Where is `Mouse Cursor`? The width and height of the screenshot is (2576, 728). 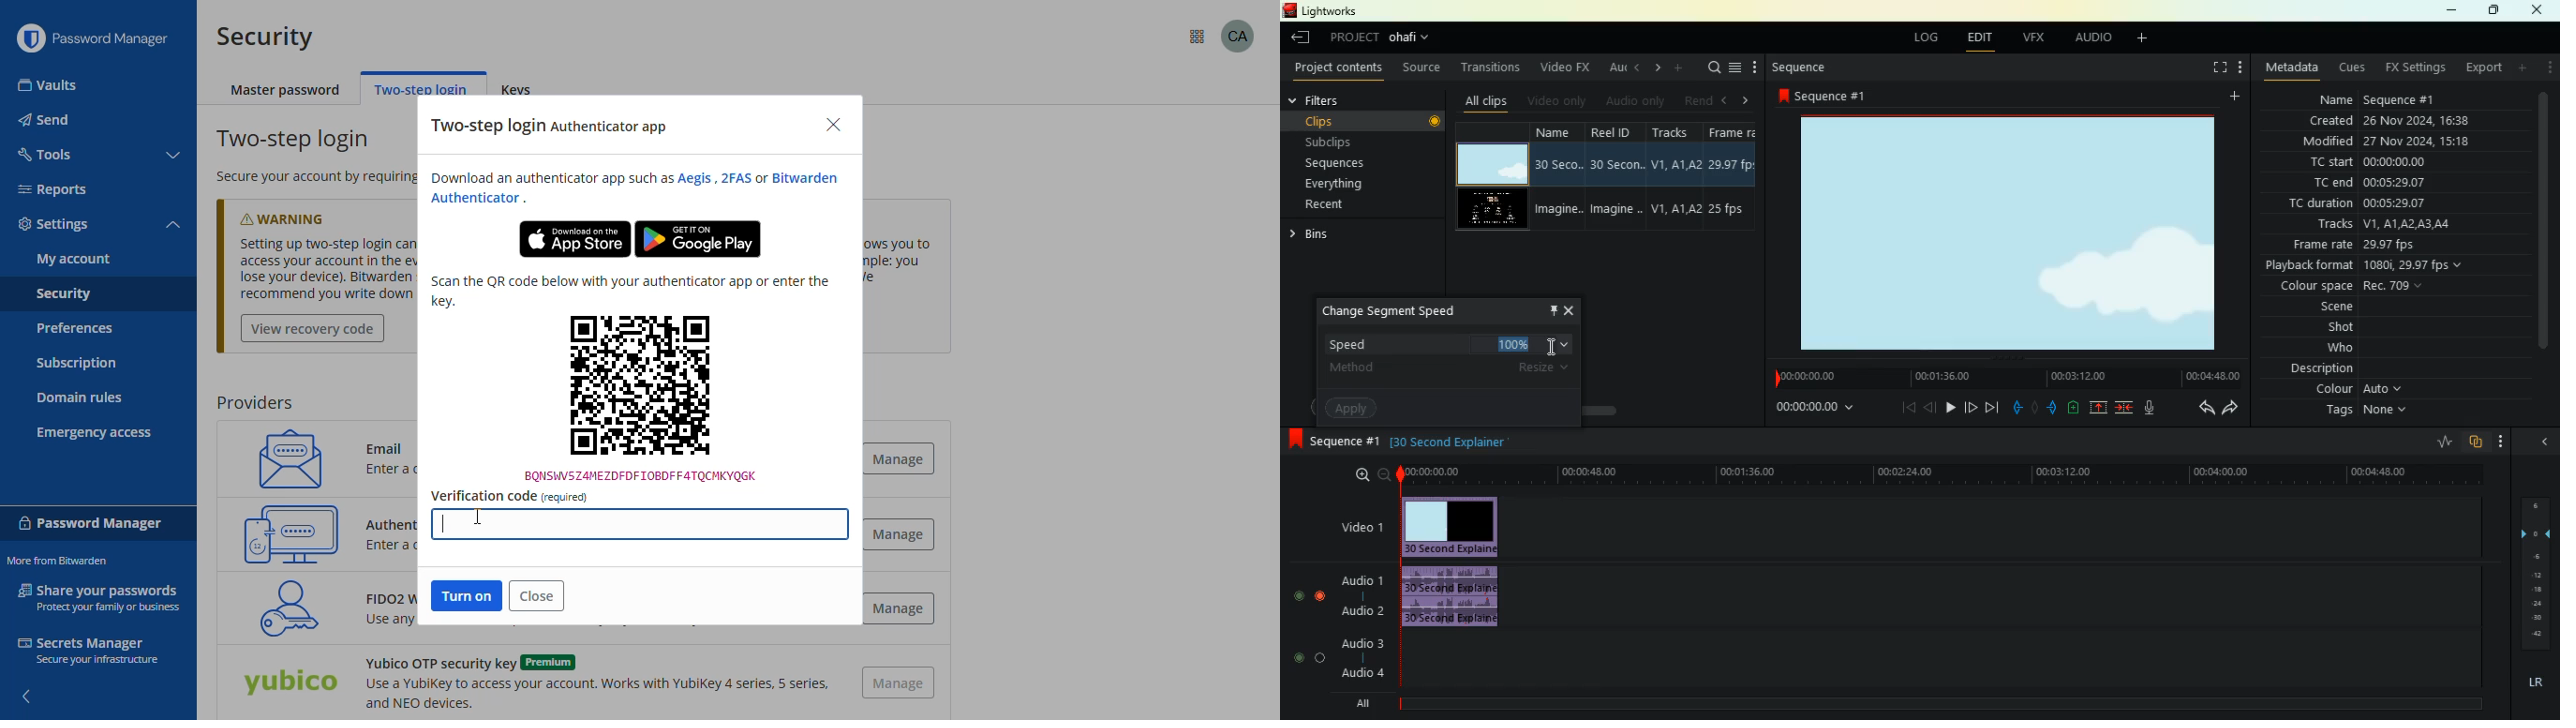
Mouse Cursor is located at coordinates (1558, 348).